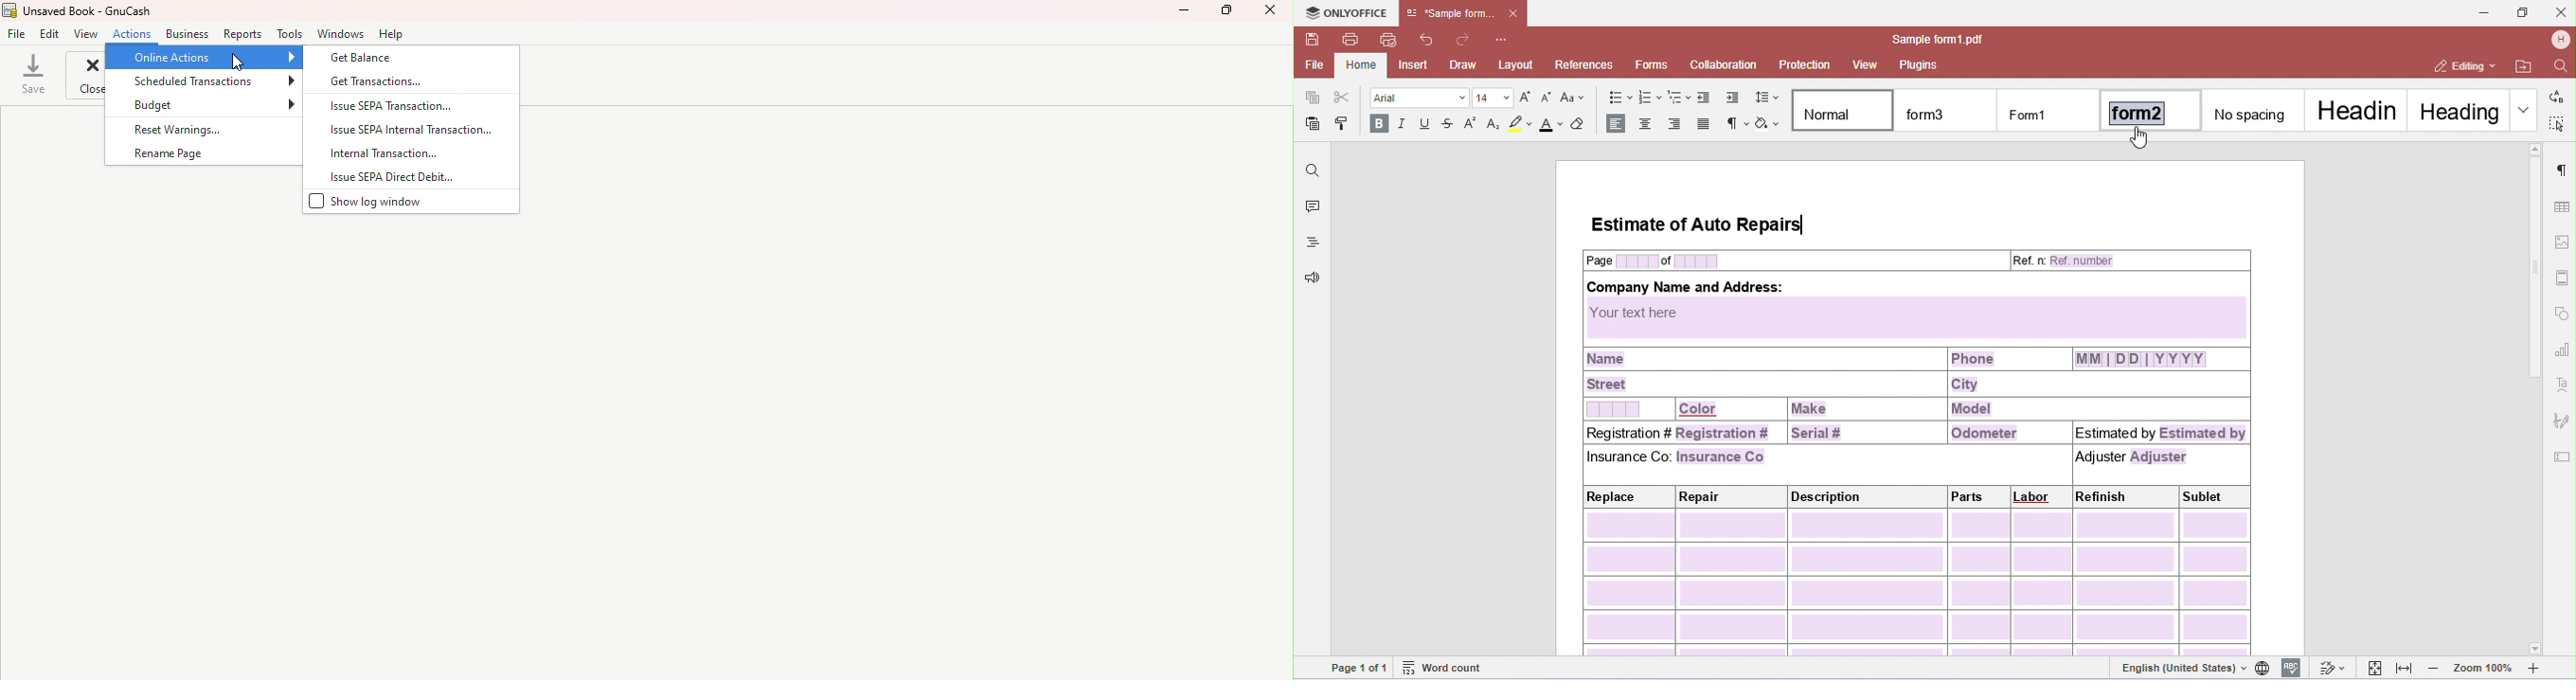 Image resolution: width=2576 pixels, height=700 pixels. I want to click on File, so click(19, 34).